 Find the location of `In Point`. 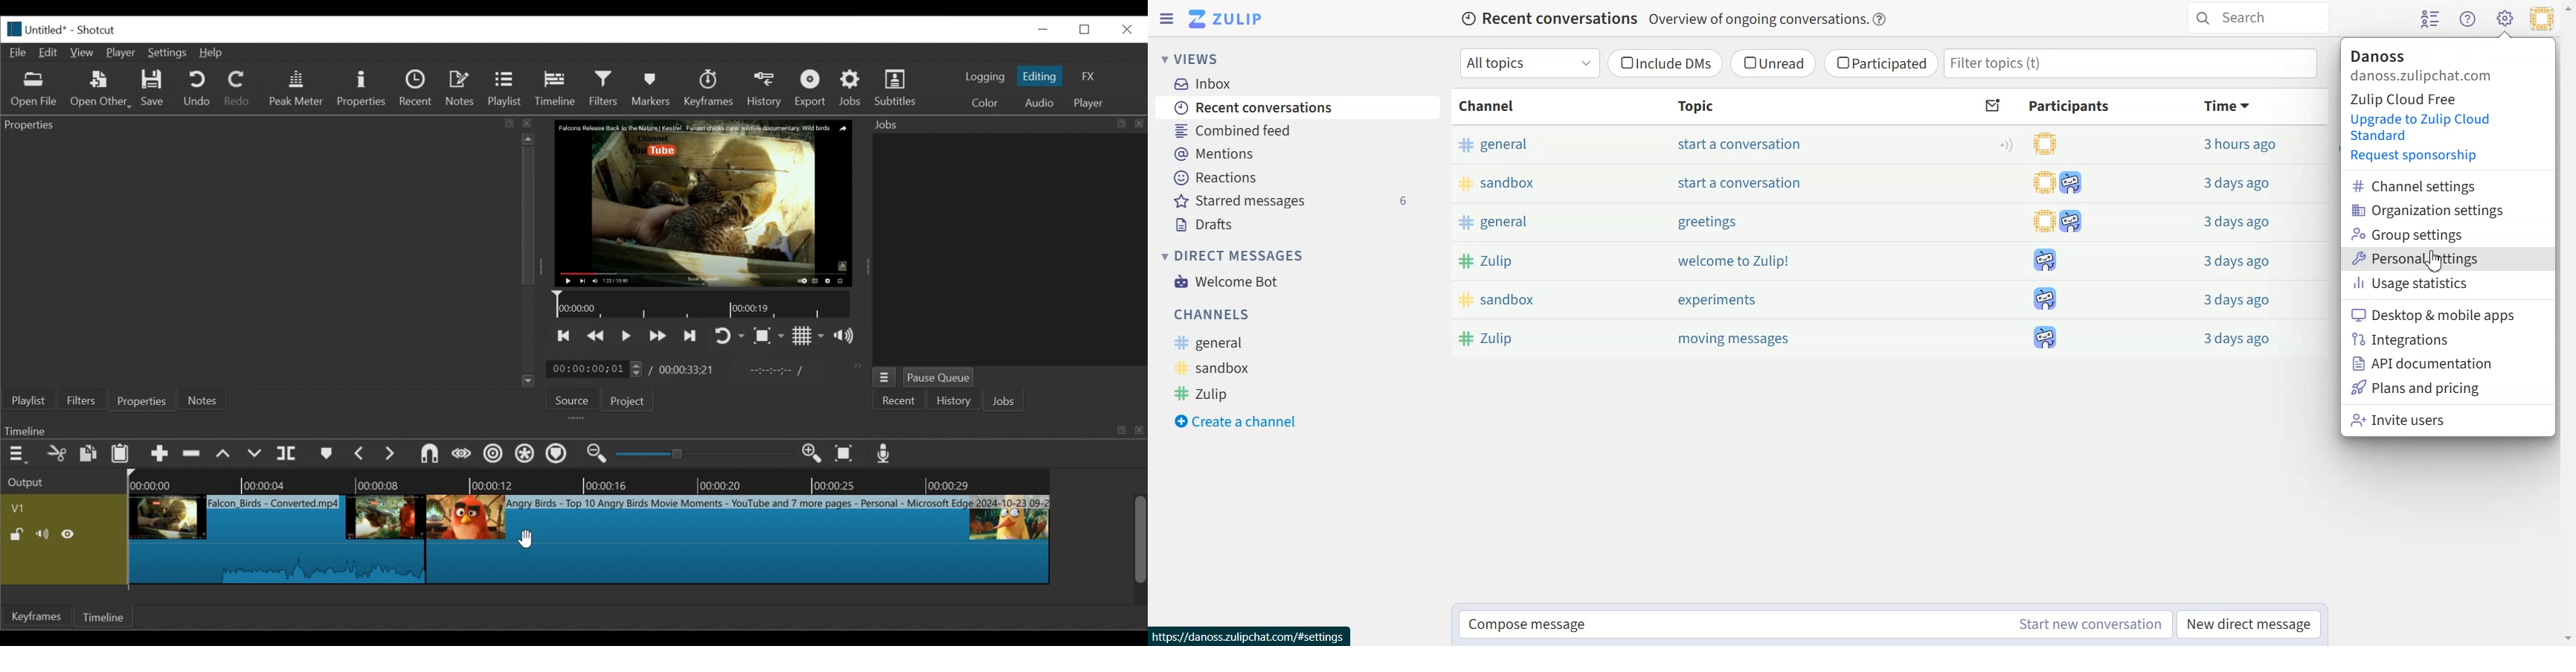

In Point is located at coordinates (779, 373).